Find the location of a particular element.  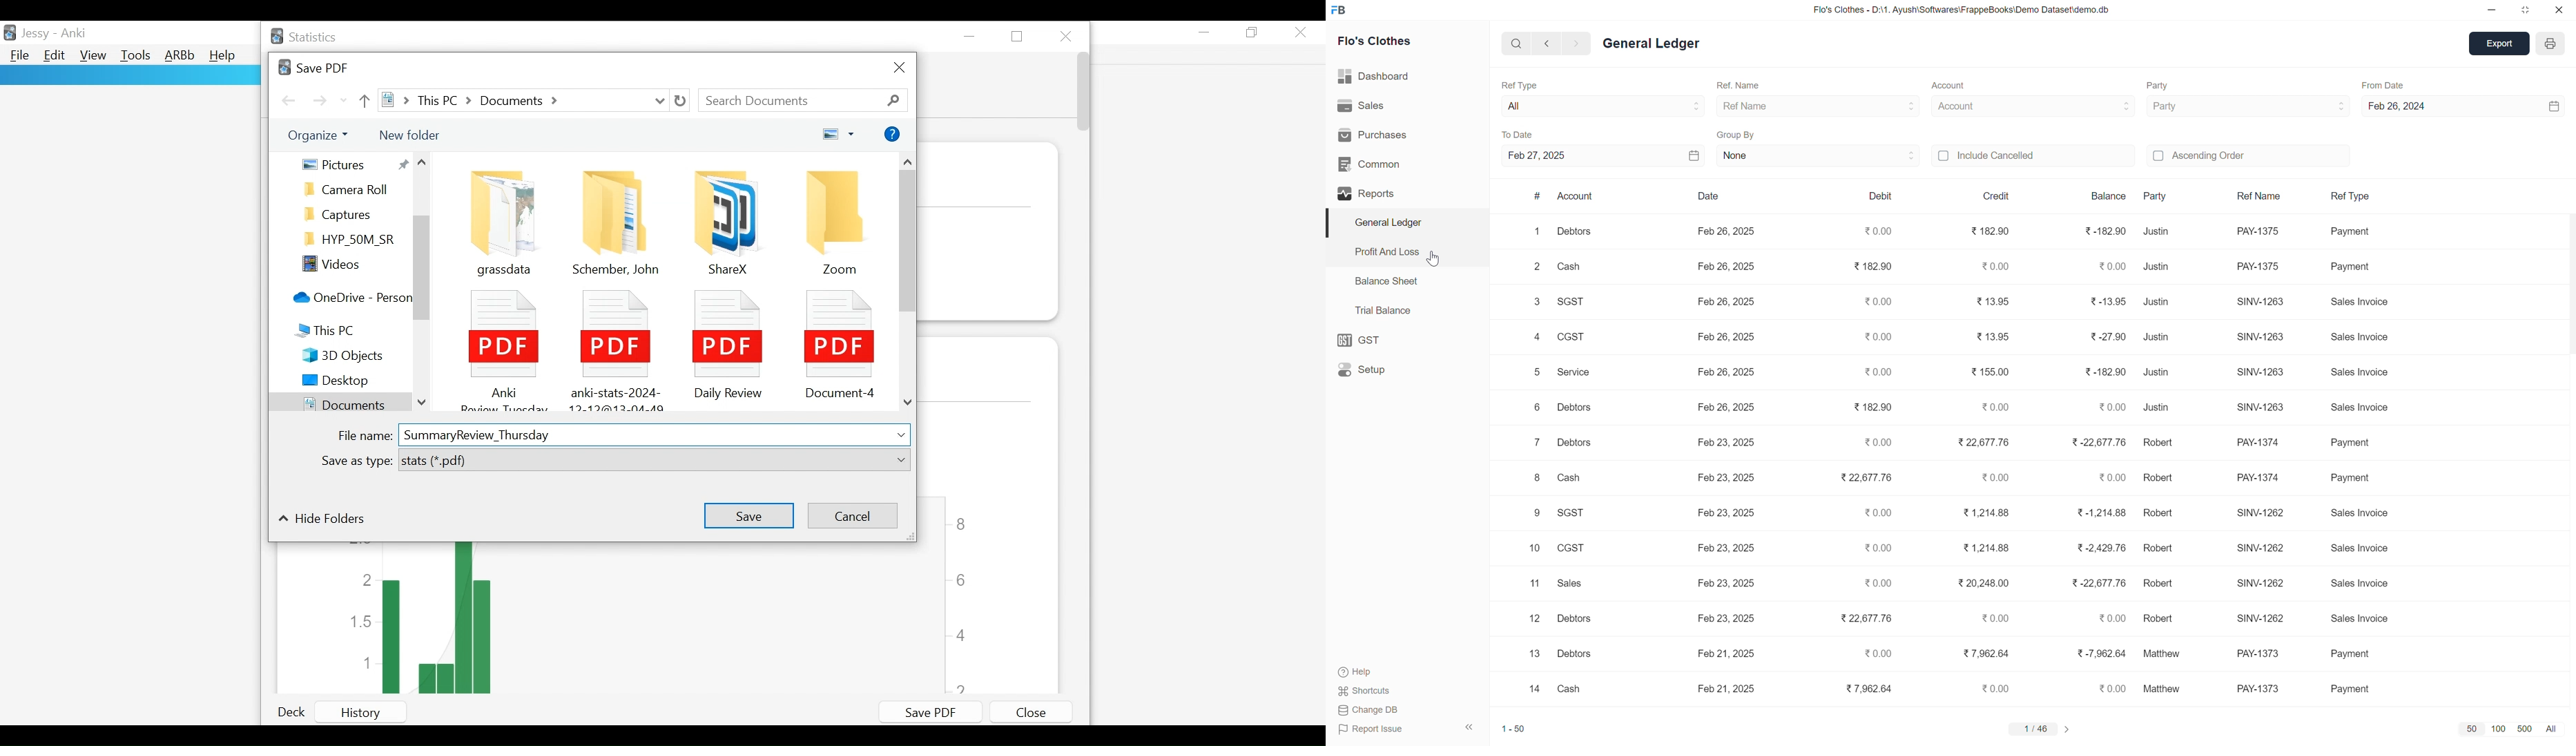

Organize is located at coordinates (322, 136).